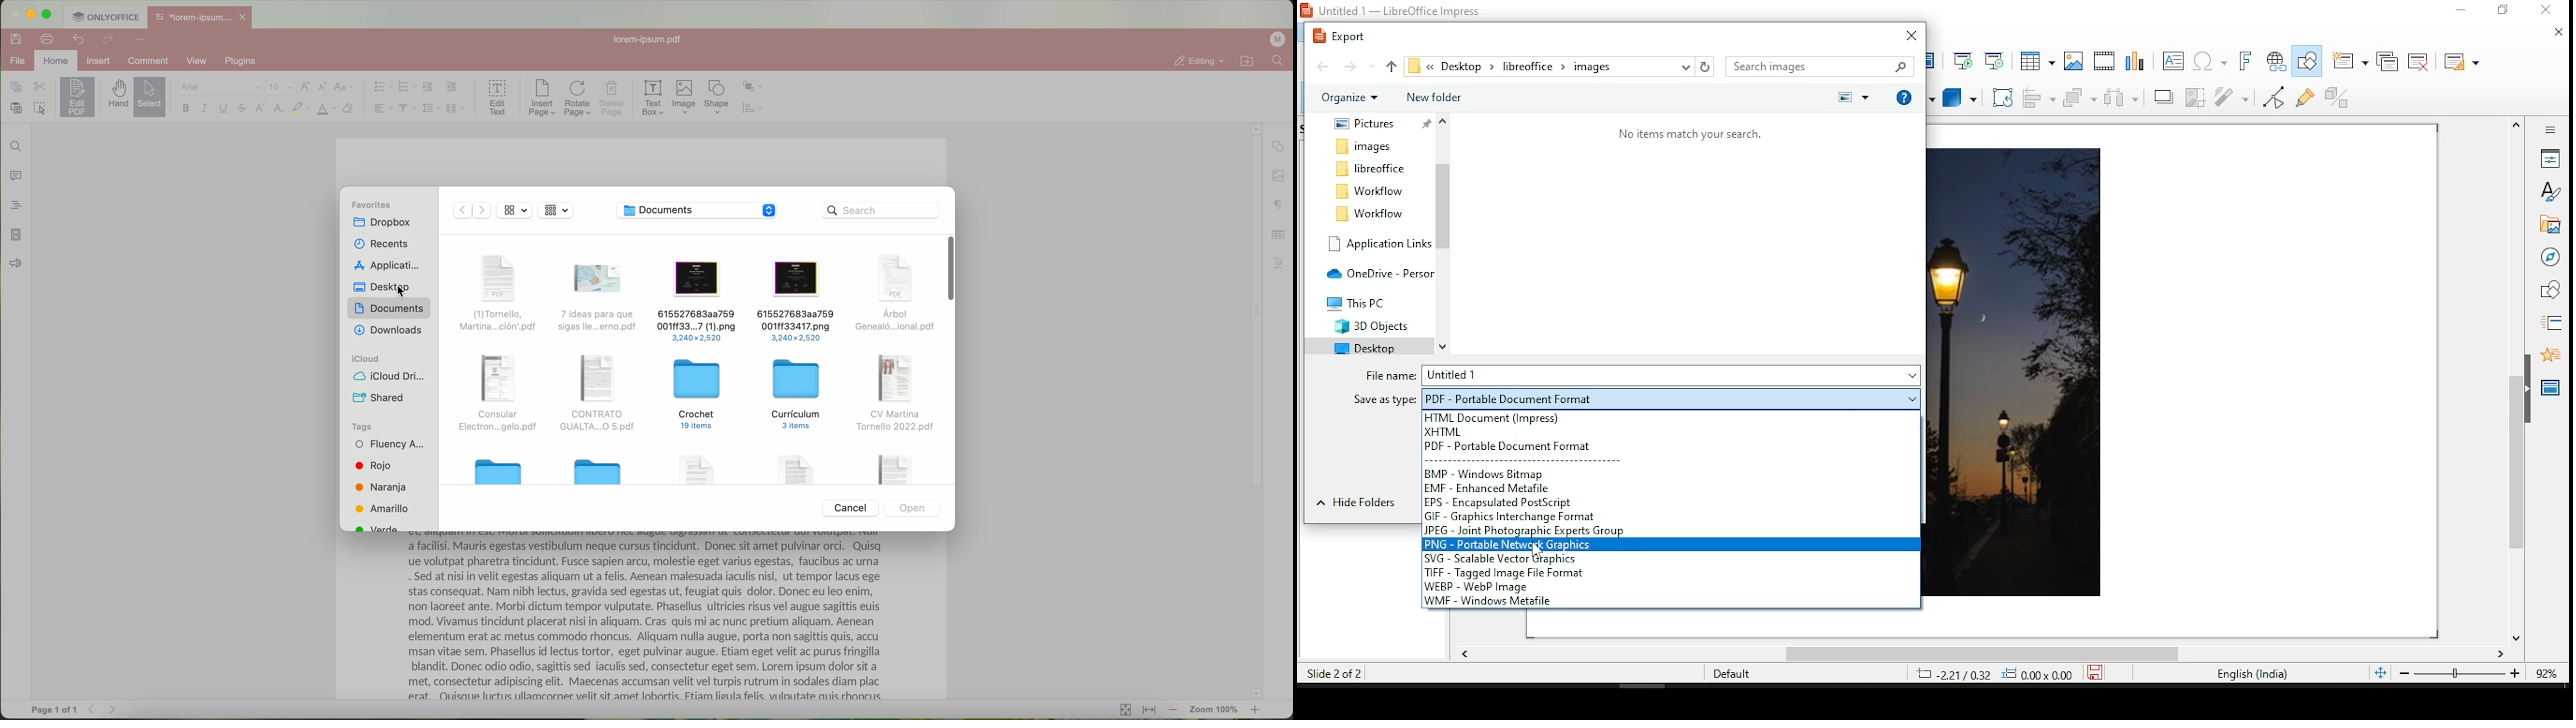  What do you see at coordinates (1369, 191) in the screenshot?
I see `folder` at bounding box center [1369, 191].